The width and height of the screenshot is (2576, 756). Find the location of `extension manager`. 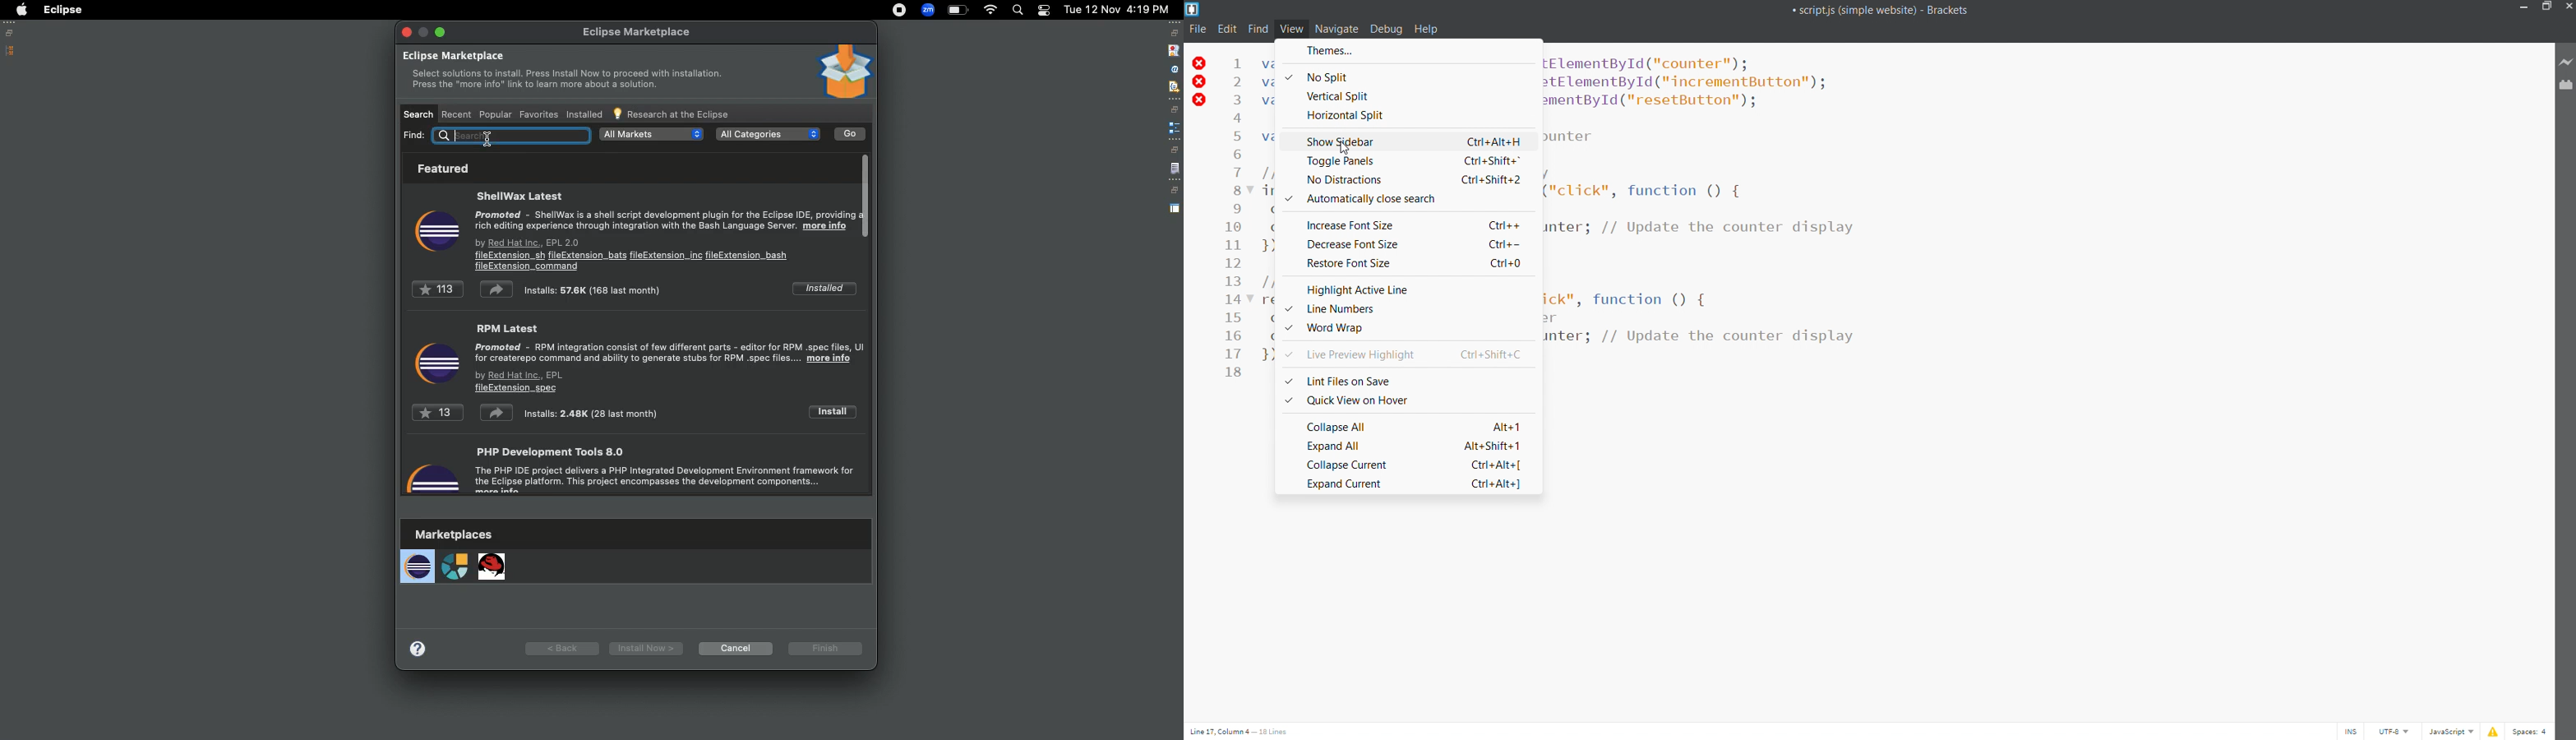

extension manager is located at coordinates (2566, 89).